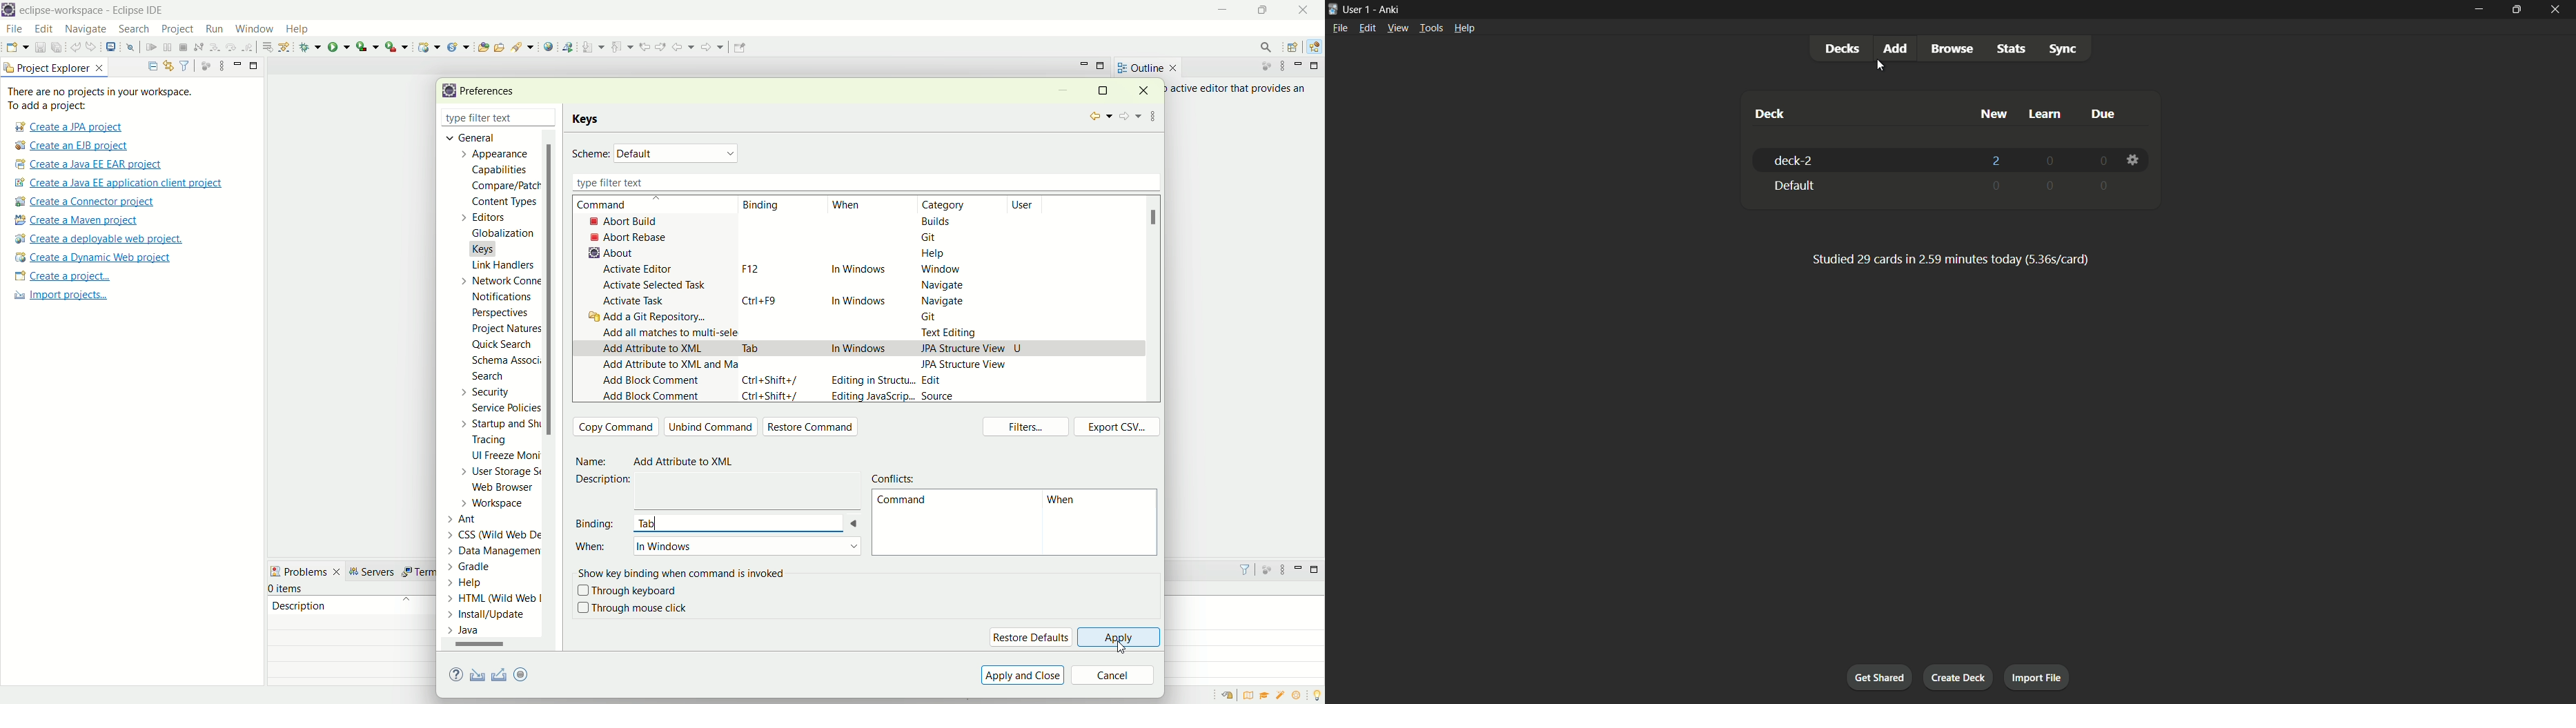  What do you see at coordinates (2104, 186) in the screenshot?
I see `0` at bounding box center [2104, 186].